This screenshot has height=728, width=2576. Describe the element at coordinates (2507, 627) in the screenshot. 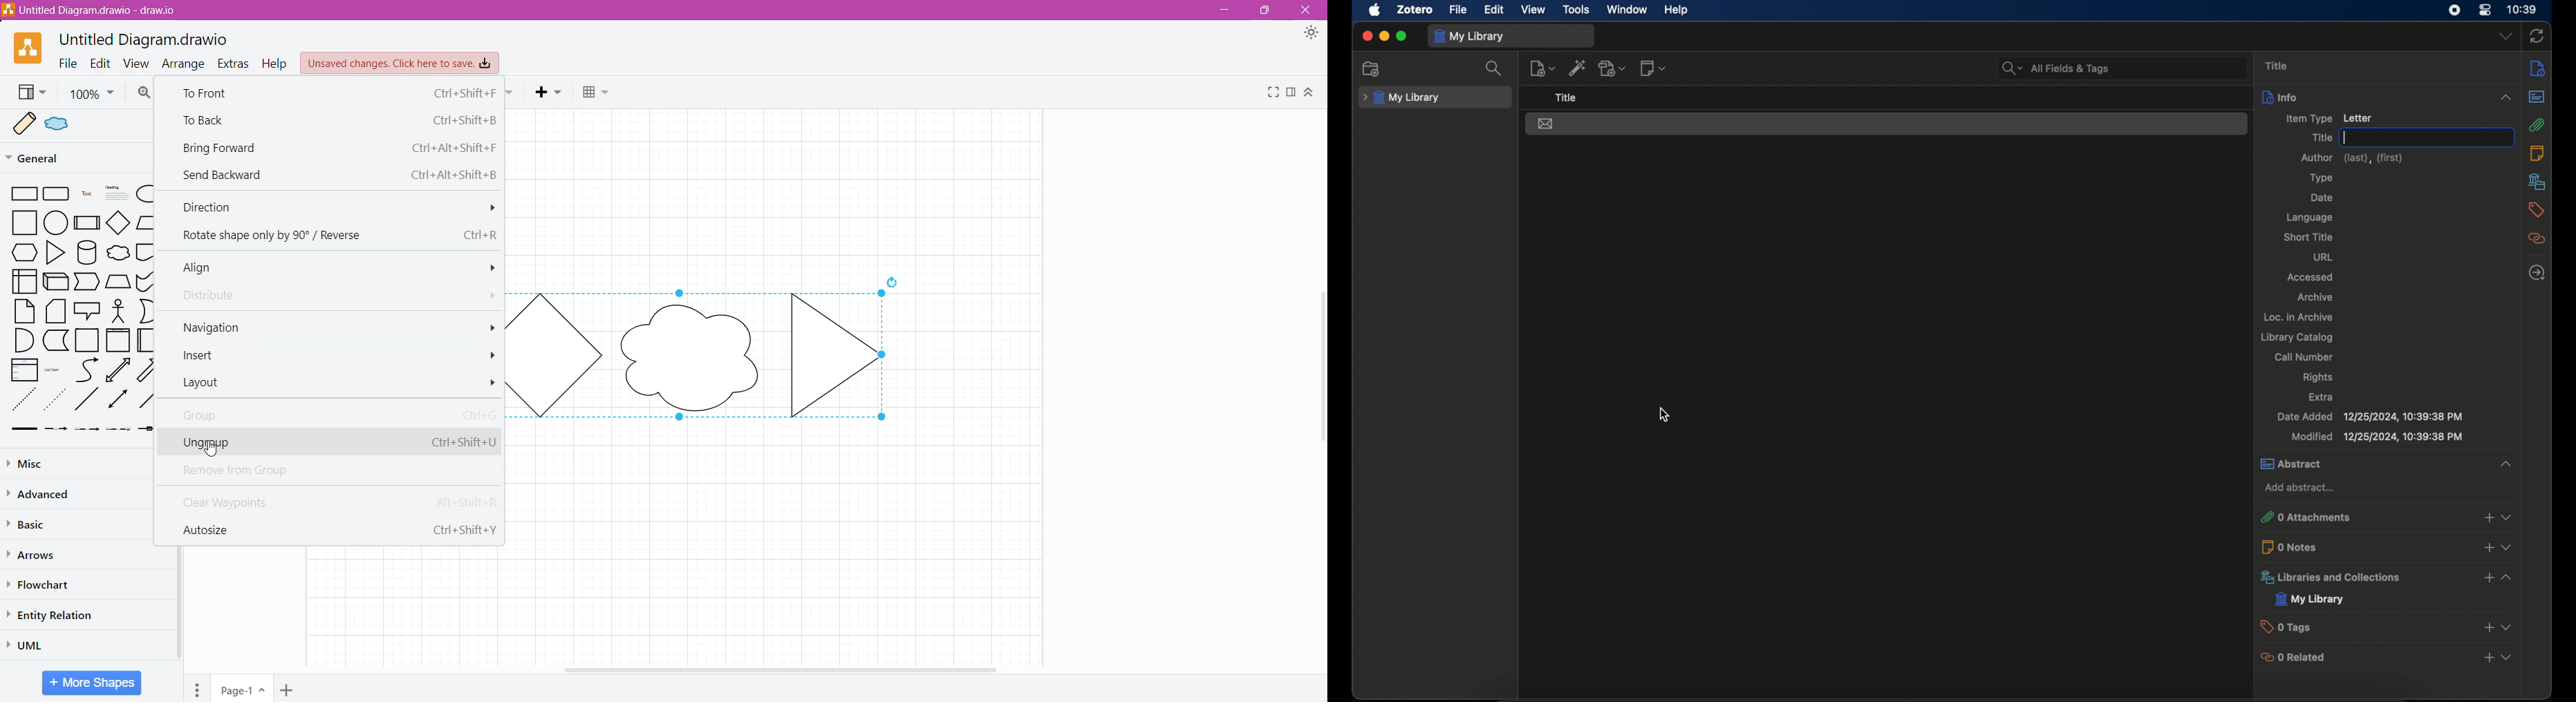

I see `view more` at that location.